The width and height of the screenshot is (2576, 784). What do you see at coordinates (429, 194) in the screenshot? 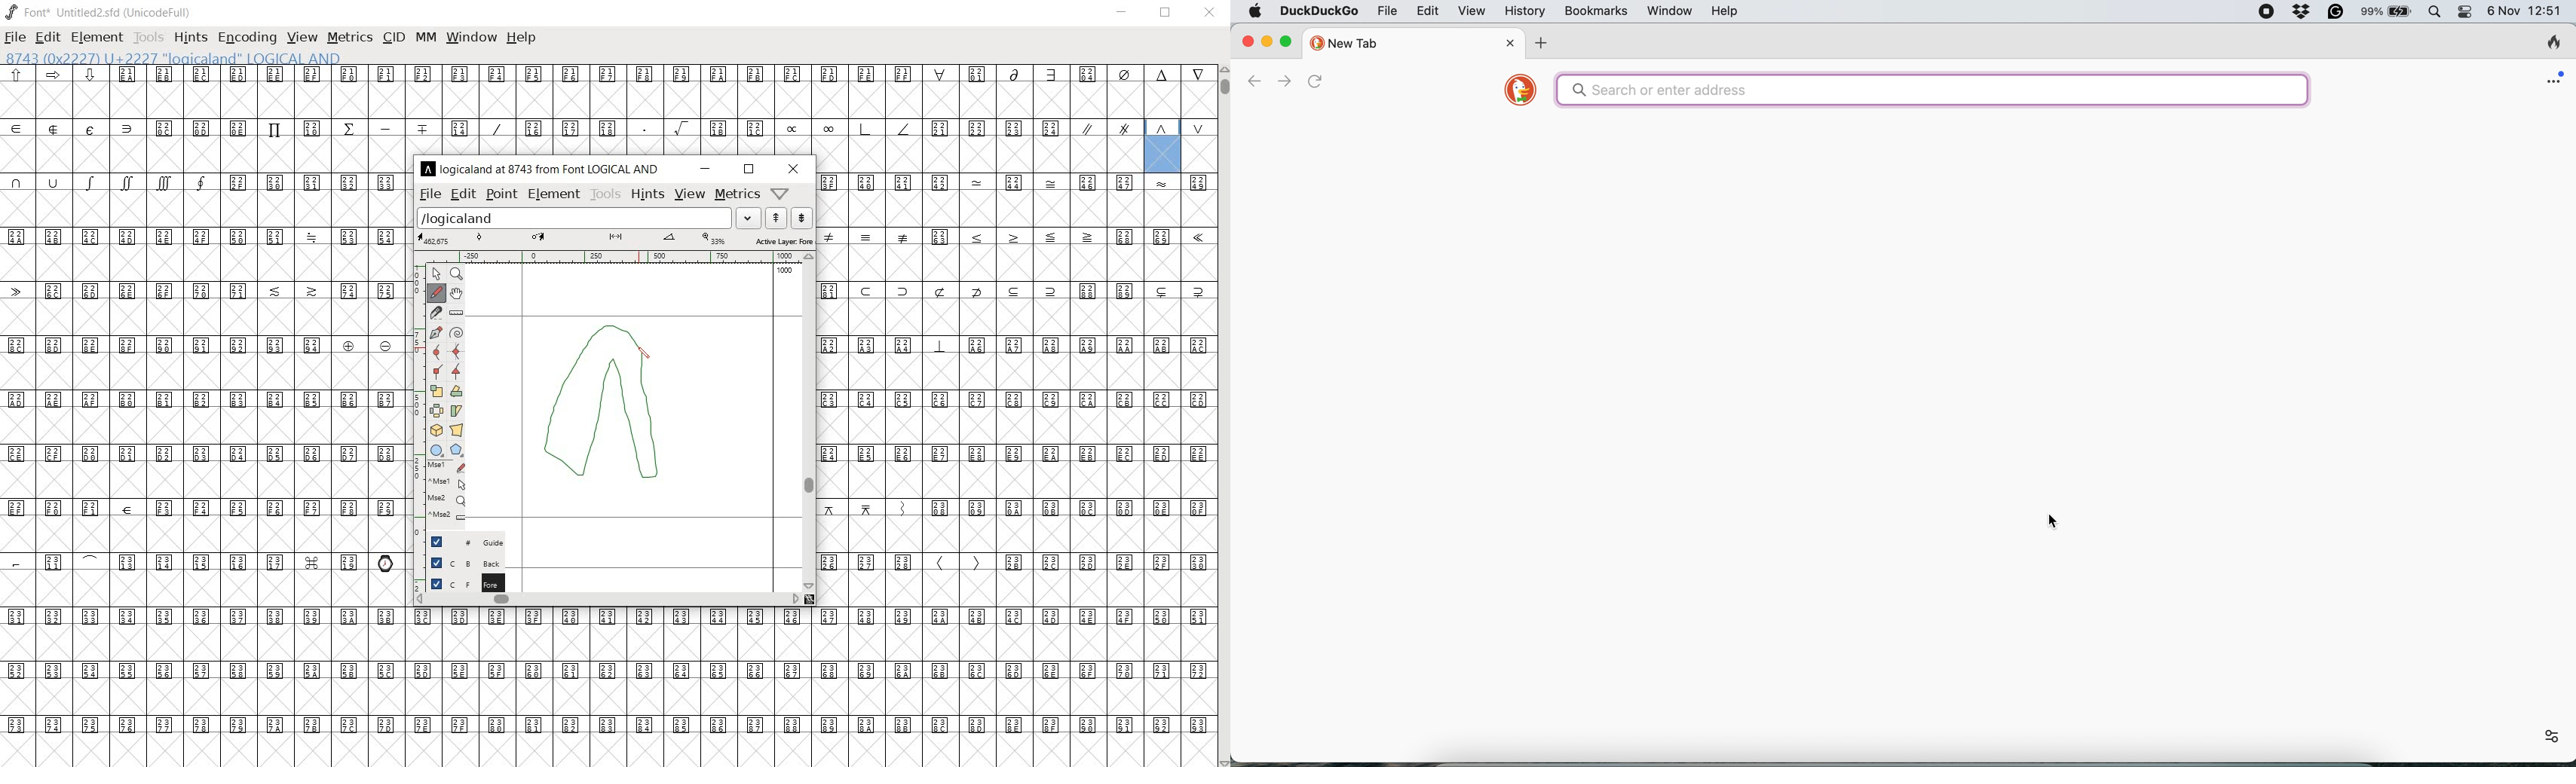
I see `file` at bounding box center [429, 194].